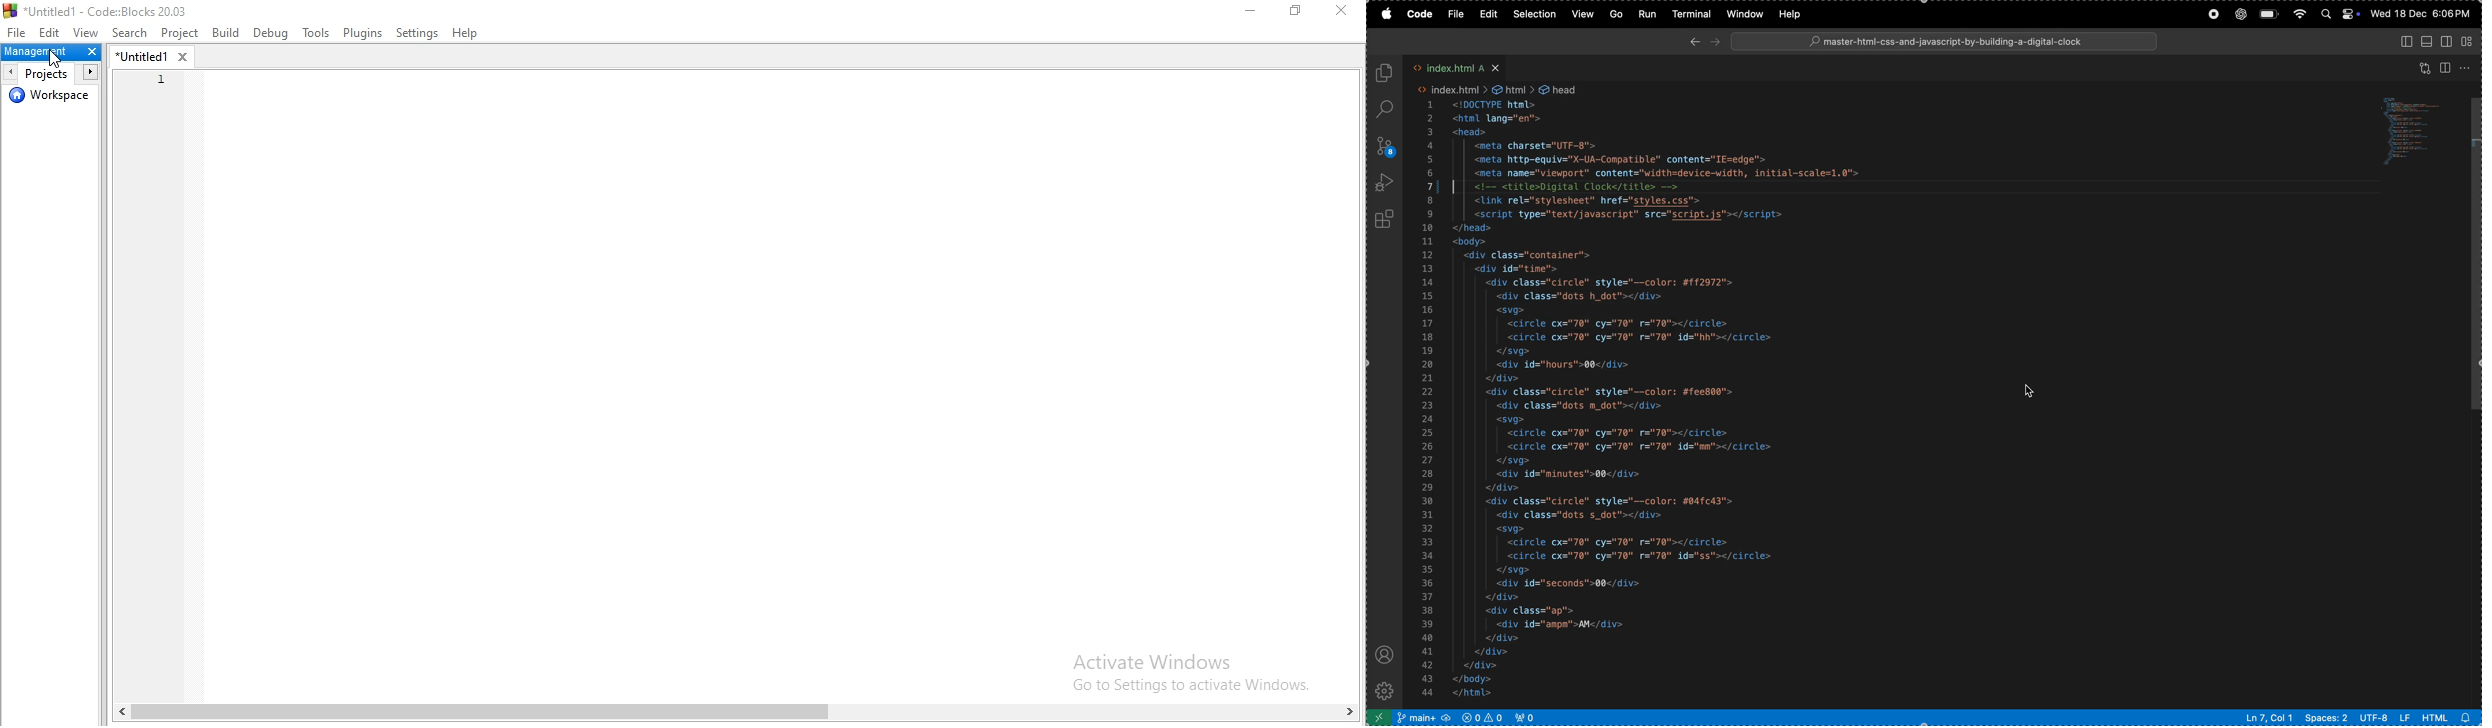  I want to click on Close, so click(1339, 13).